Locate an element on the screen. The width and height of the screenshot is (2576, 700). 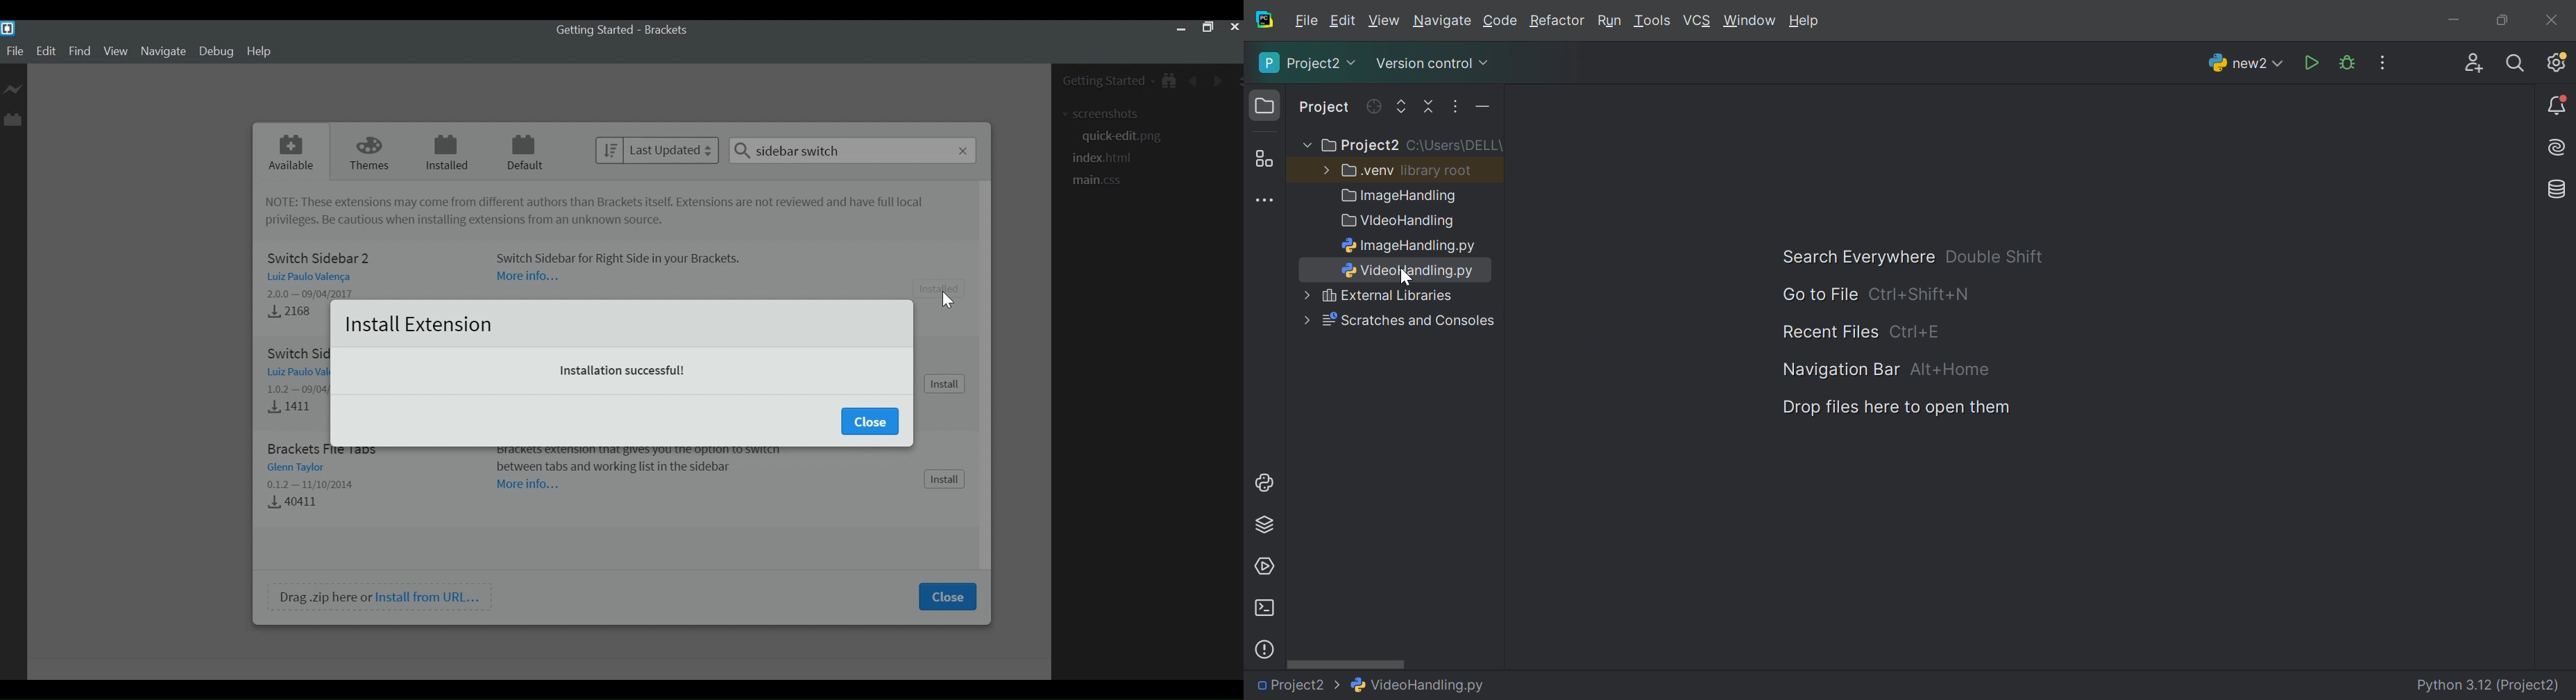
0.1.2 — 11/10/2014  is located at coordinates (310, 485).